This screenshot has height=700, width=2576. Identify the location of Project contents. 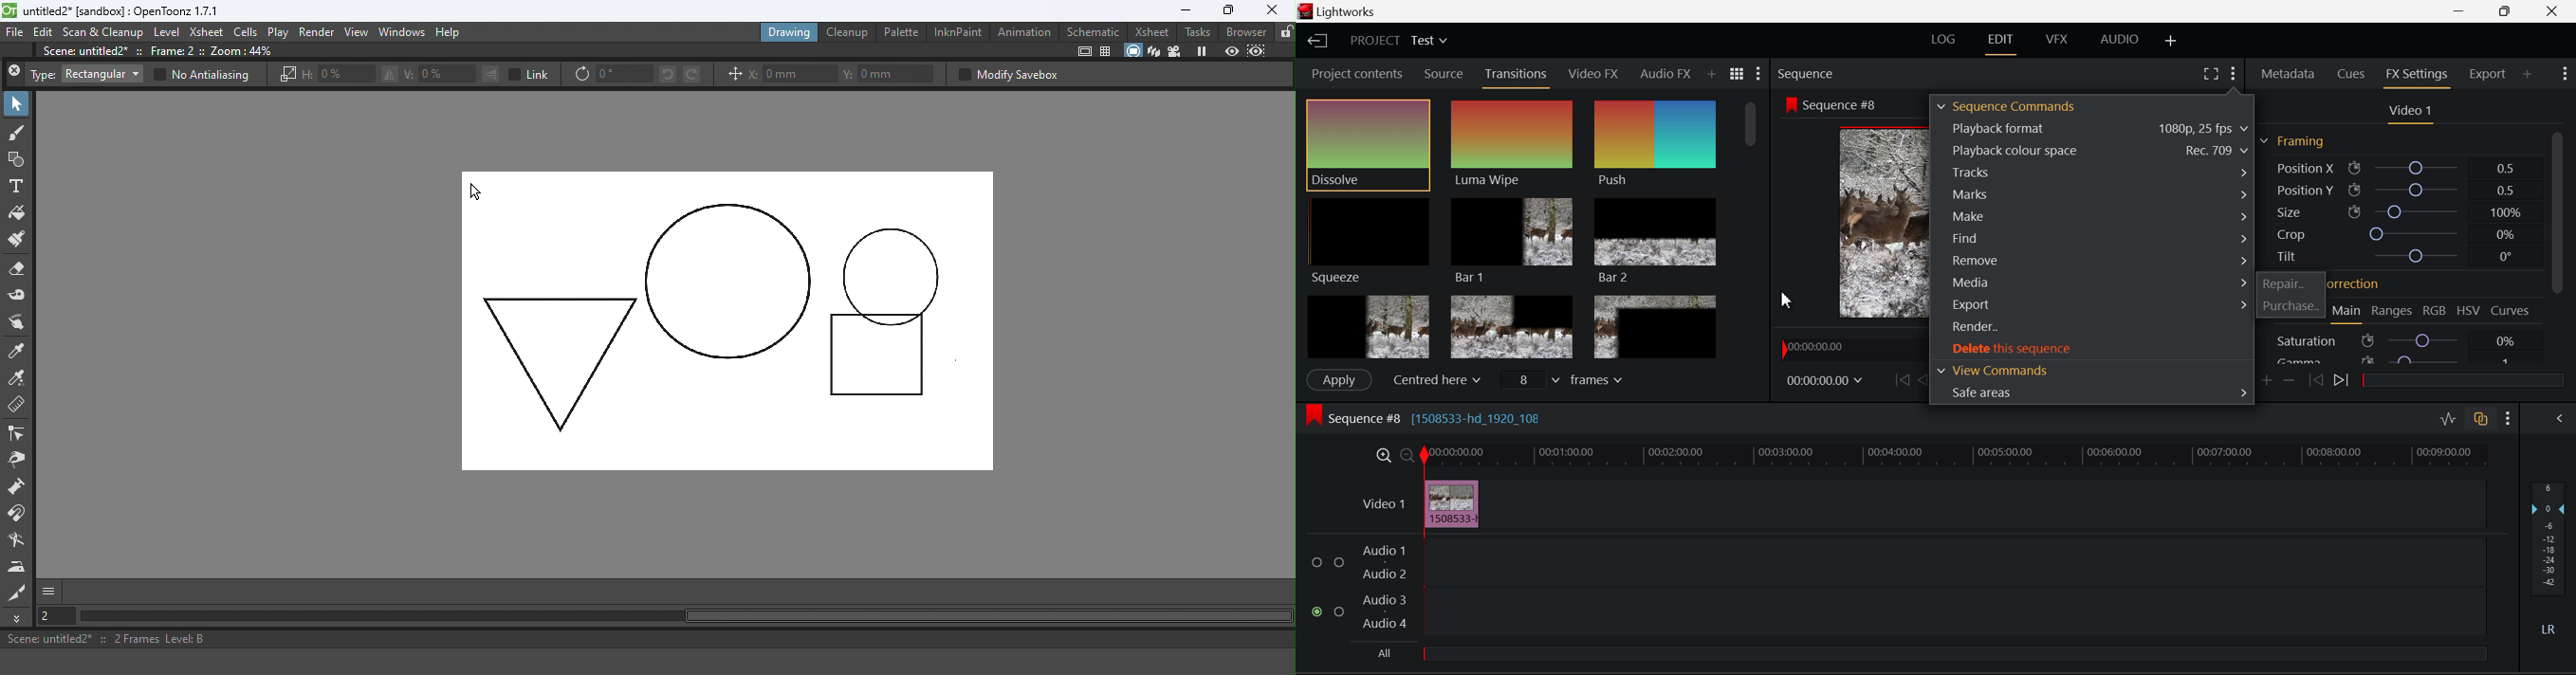
(1357, 73).